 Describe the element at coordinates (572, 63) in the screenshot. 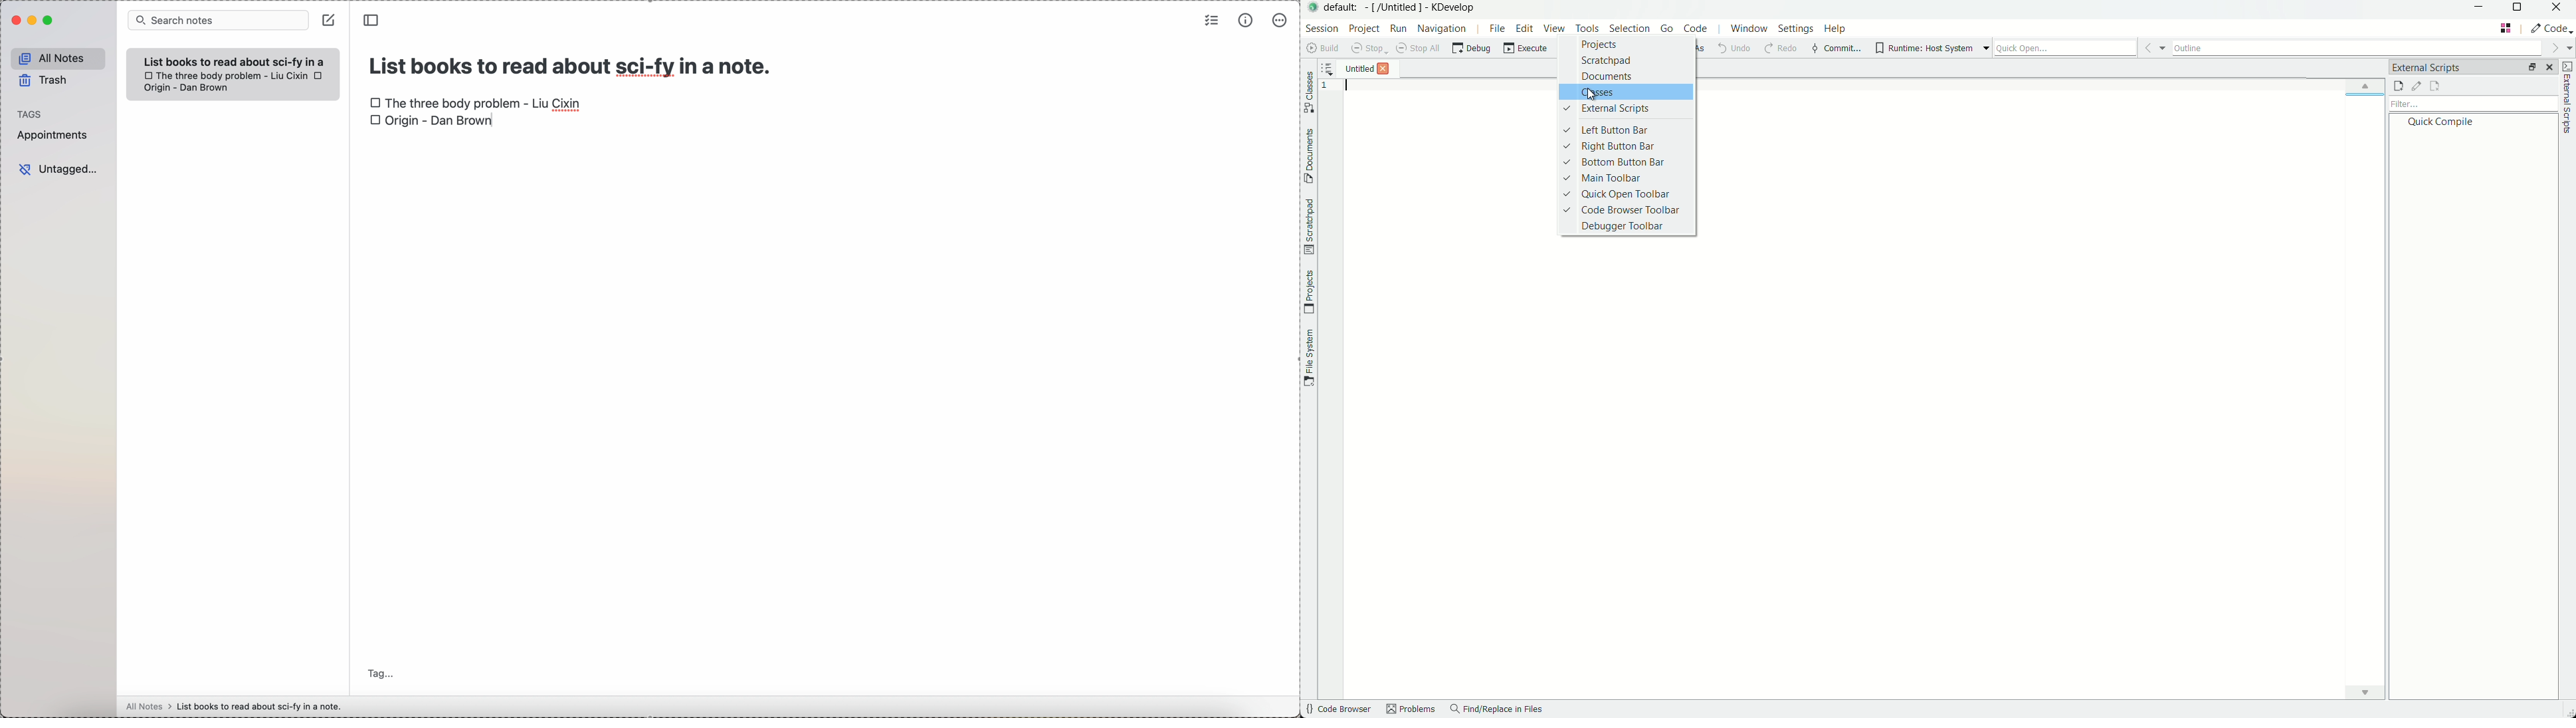

I see `title: List books to read about sci-fy in a note.` at that location.